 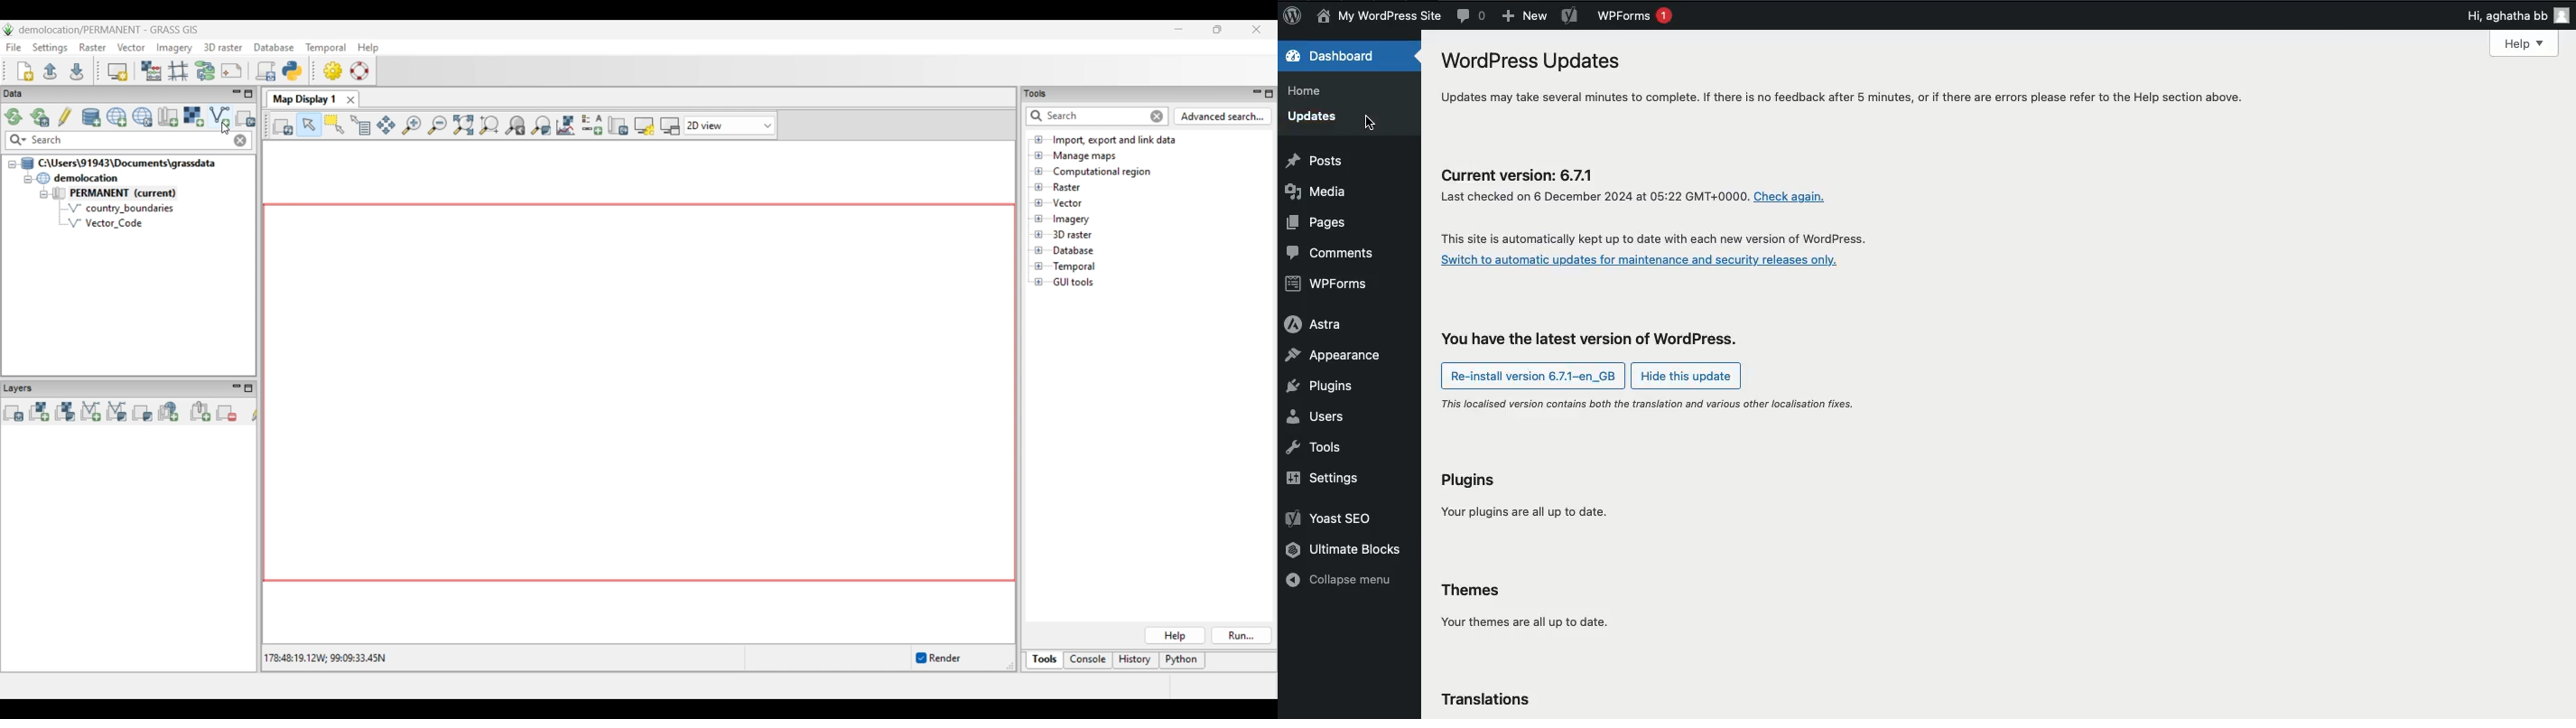 I want to click on Posts, so click(x=1315, y=162).